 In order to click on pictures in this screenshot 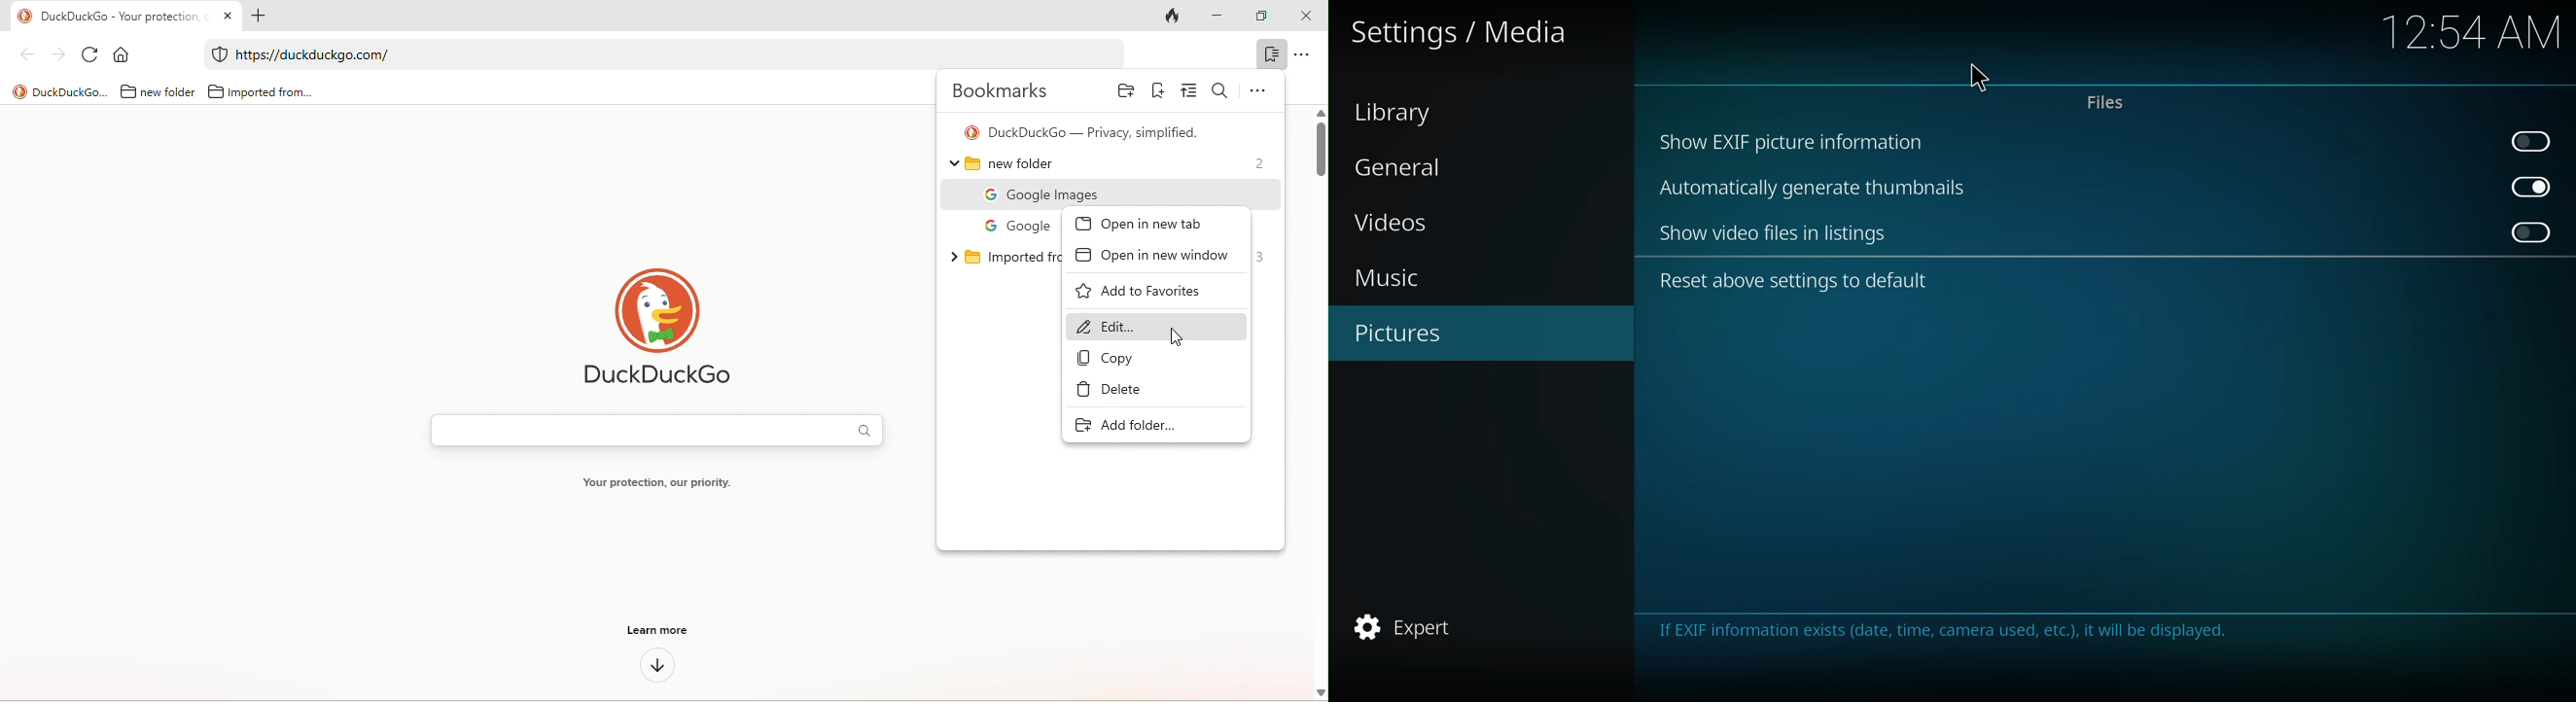, I will do `click(1410, 333)`.